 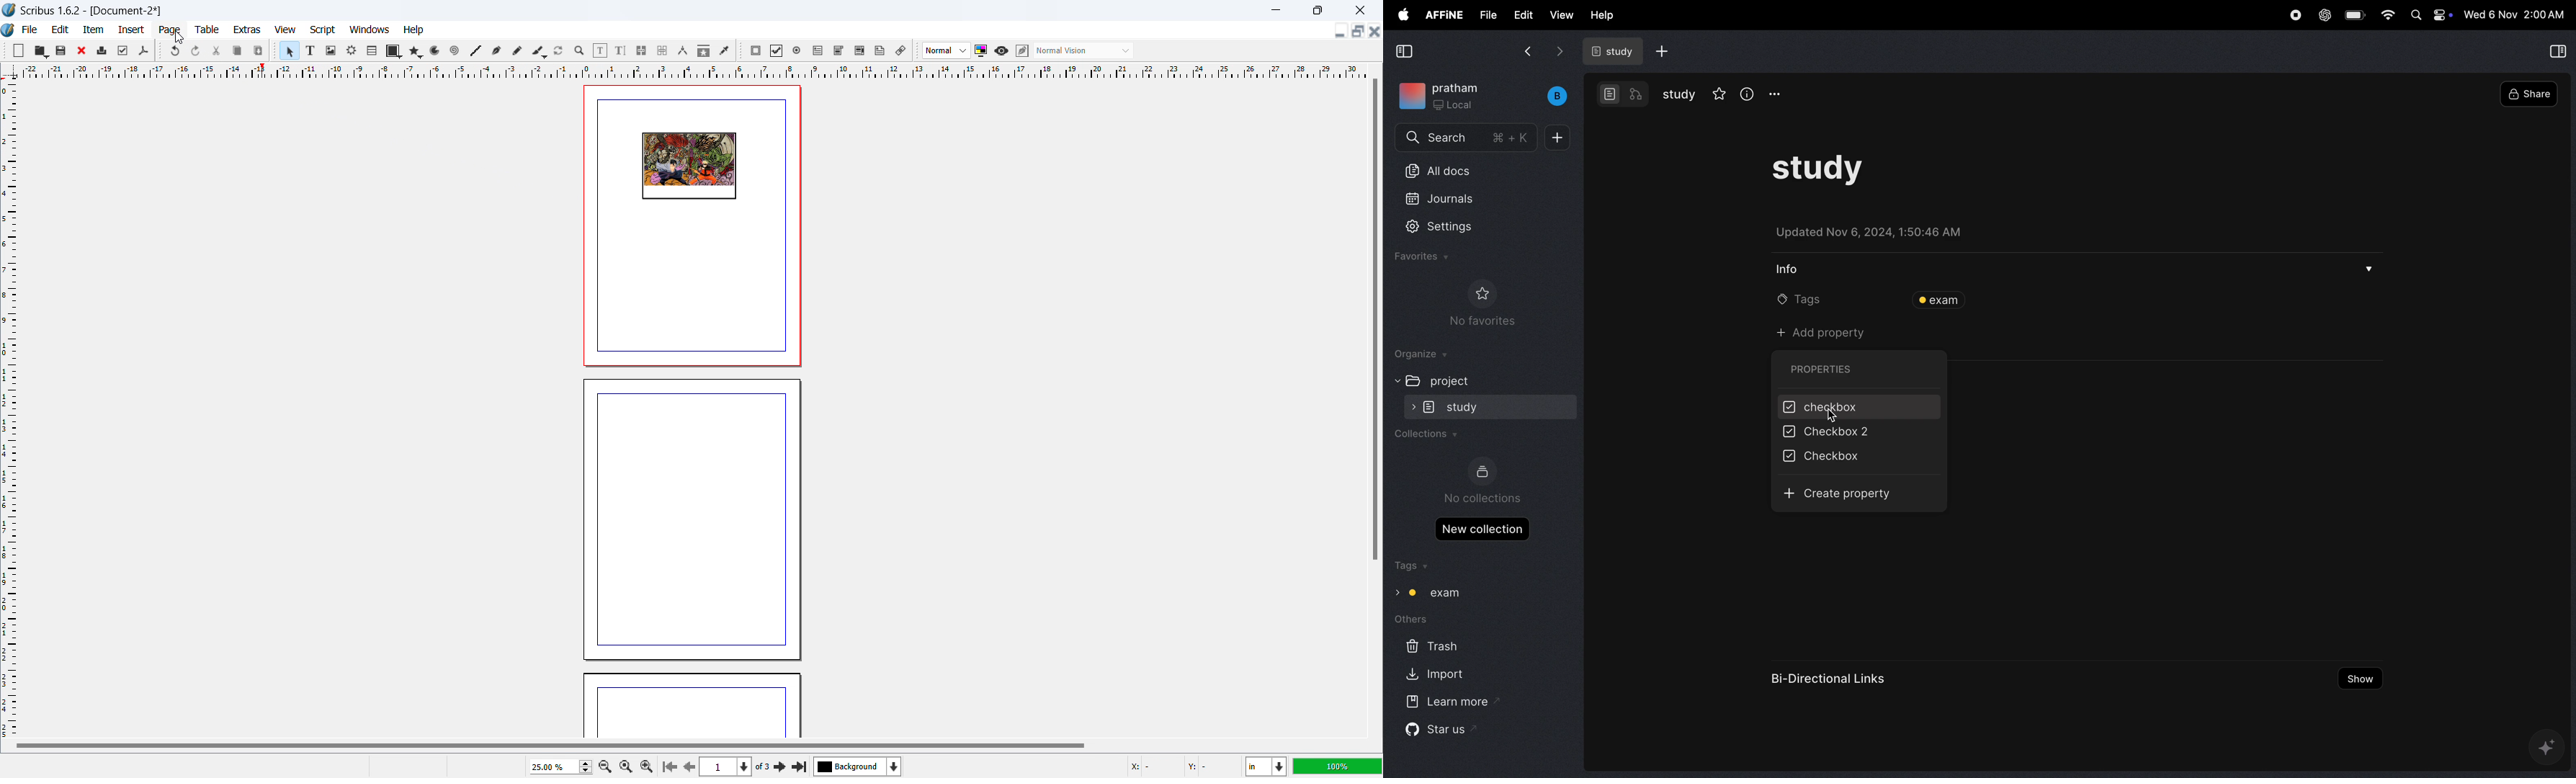 What do you see at coordinates (9, 10) in the screenshot?
I see `logo` at bounding box center [9, 10].